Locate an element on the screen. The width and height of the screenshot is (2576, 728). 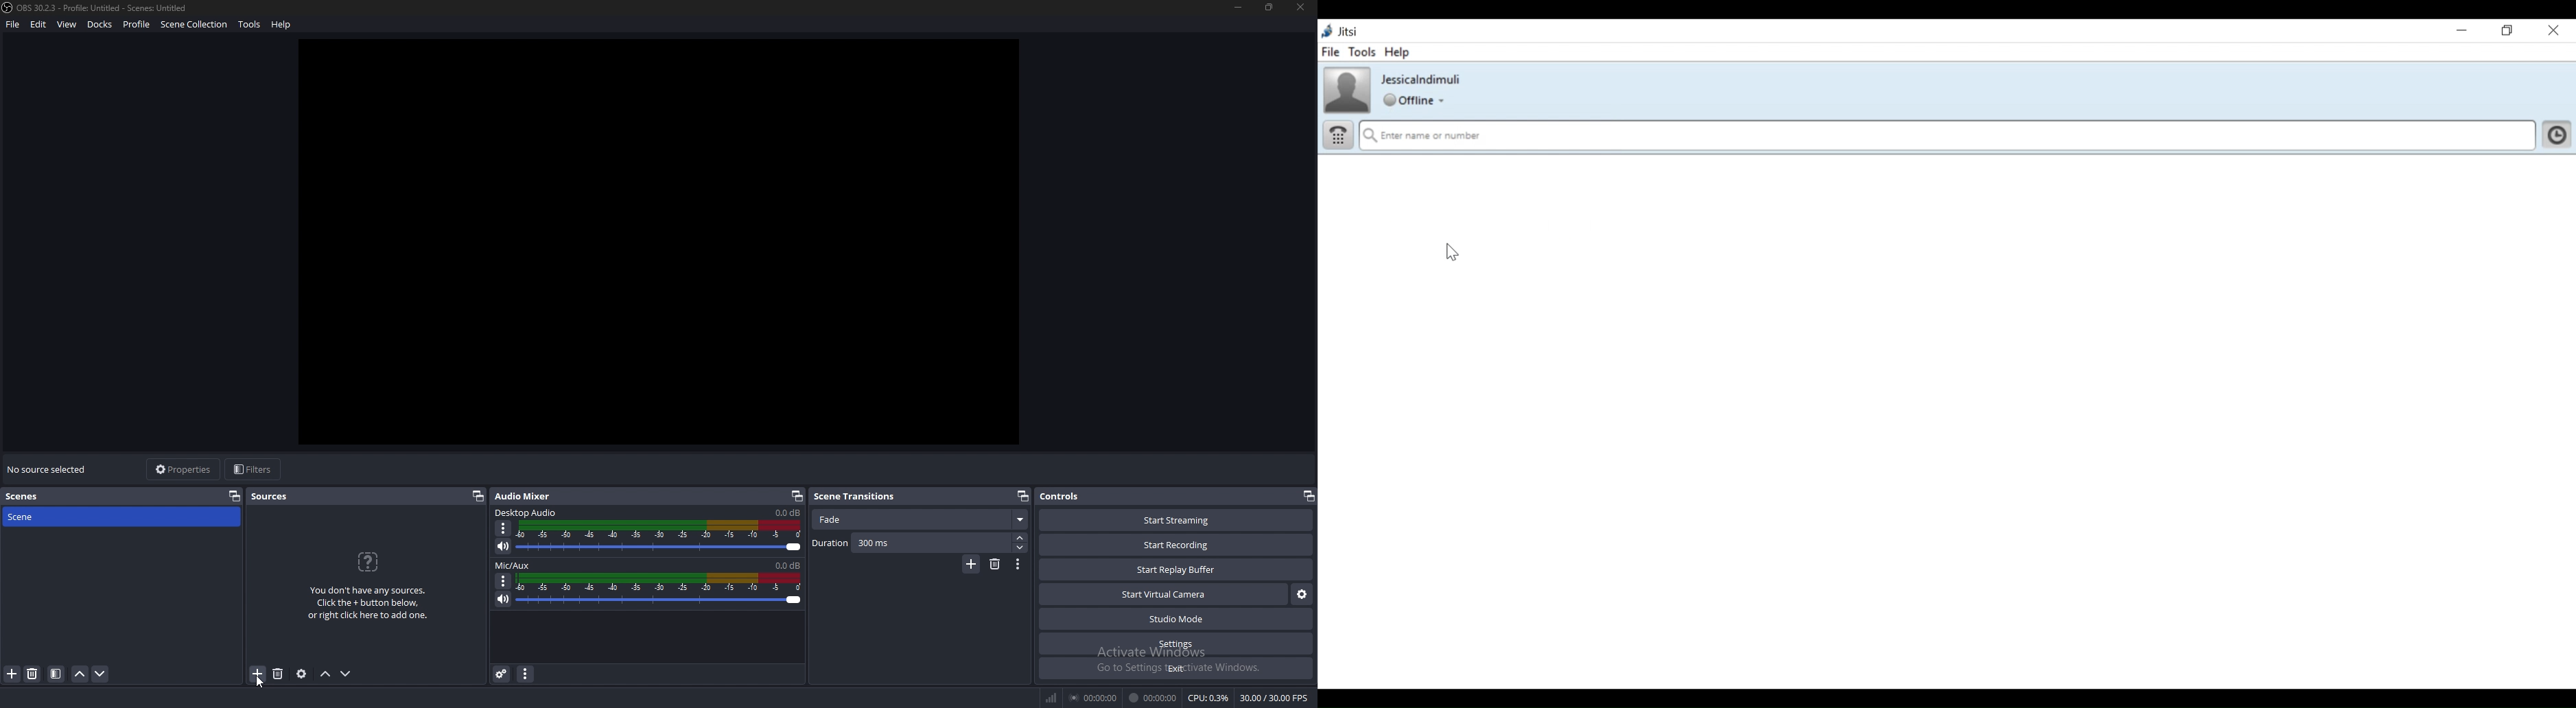
move source down is located at coordinates (346, 674).